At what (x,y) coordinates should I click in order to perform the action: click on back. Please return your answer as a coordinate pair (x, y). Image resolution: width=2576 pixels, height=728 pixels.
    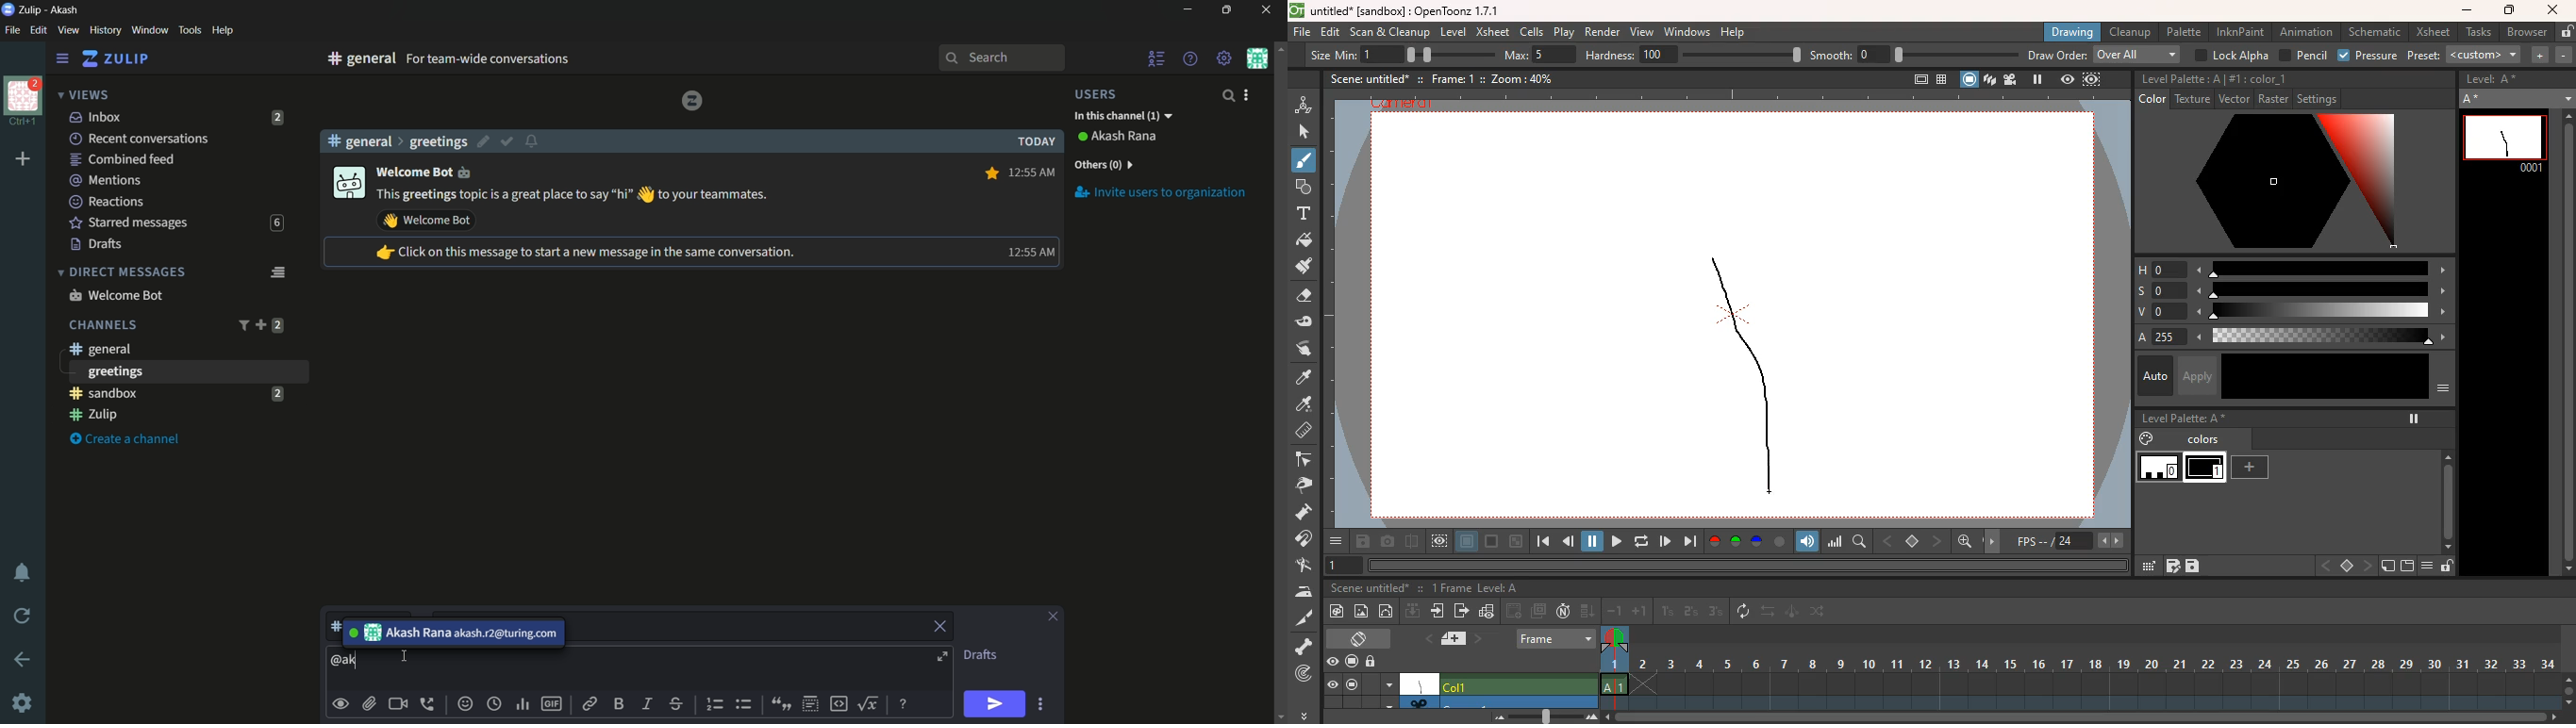
    Looking at the image, I should click on (1889, 539).